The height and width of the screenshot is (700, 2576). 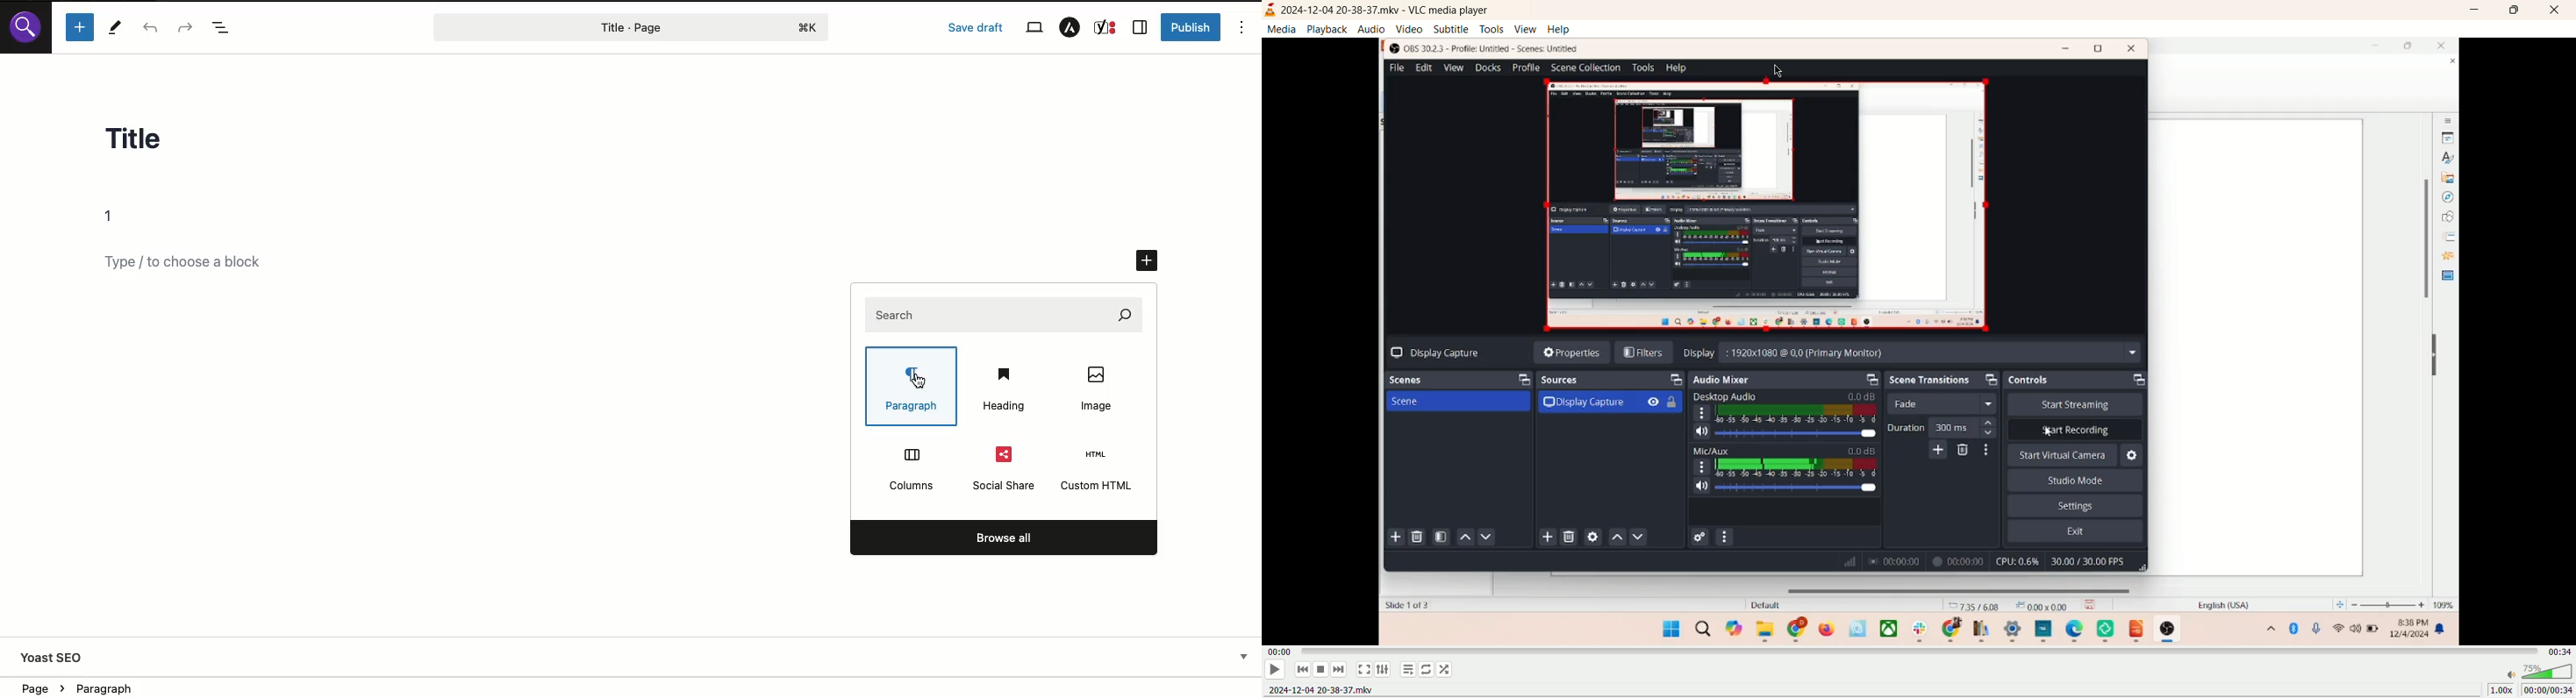 What do you see at coordinates (1242, 26) in the screenshot?
I see `Options` at bounding box center [1242, 26].